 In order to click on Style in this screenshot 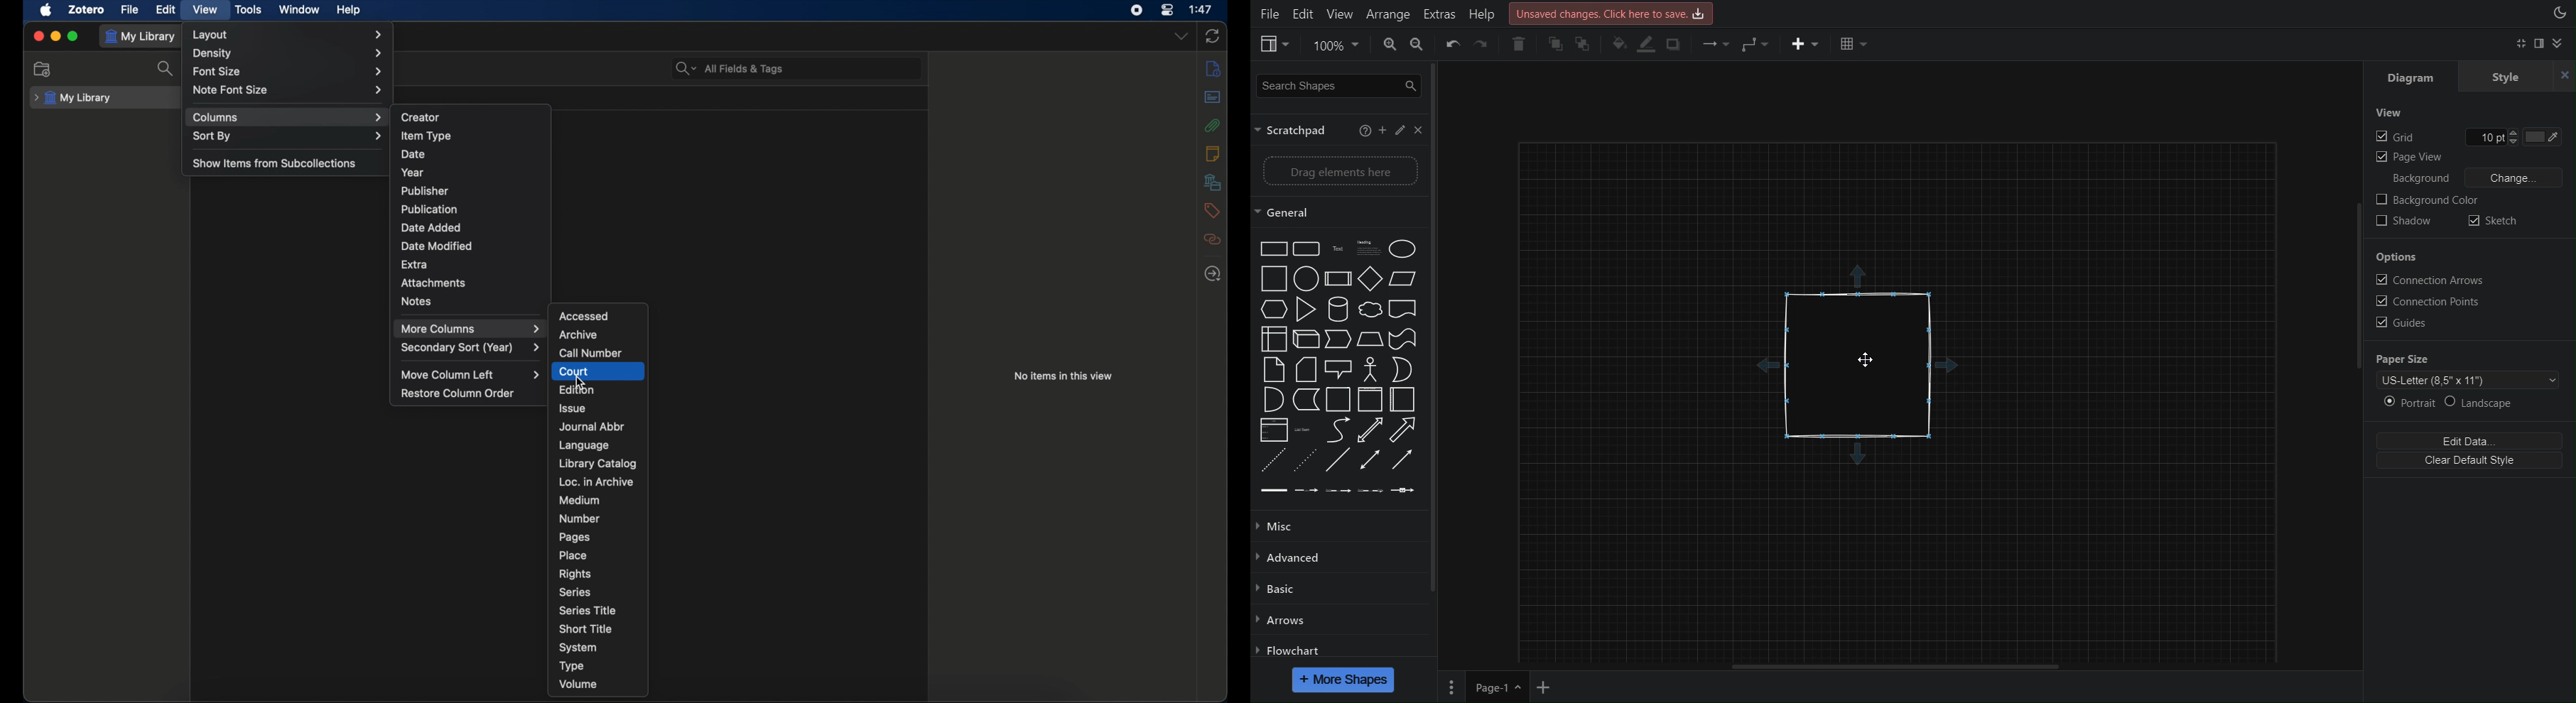, I will do `click(2520, 78)`.